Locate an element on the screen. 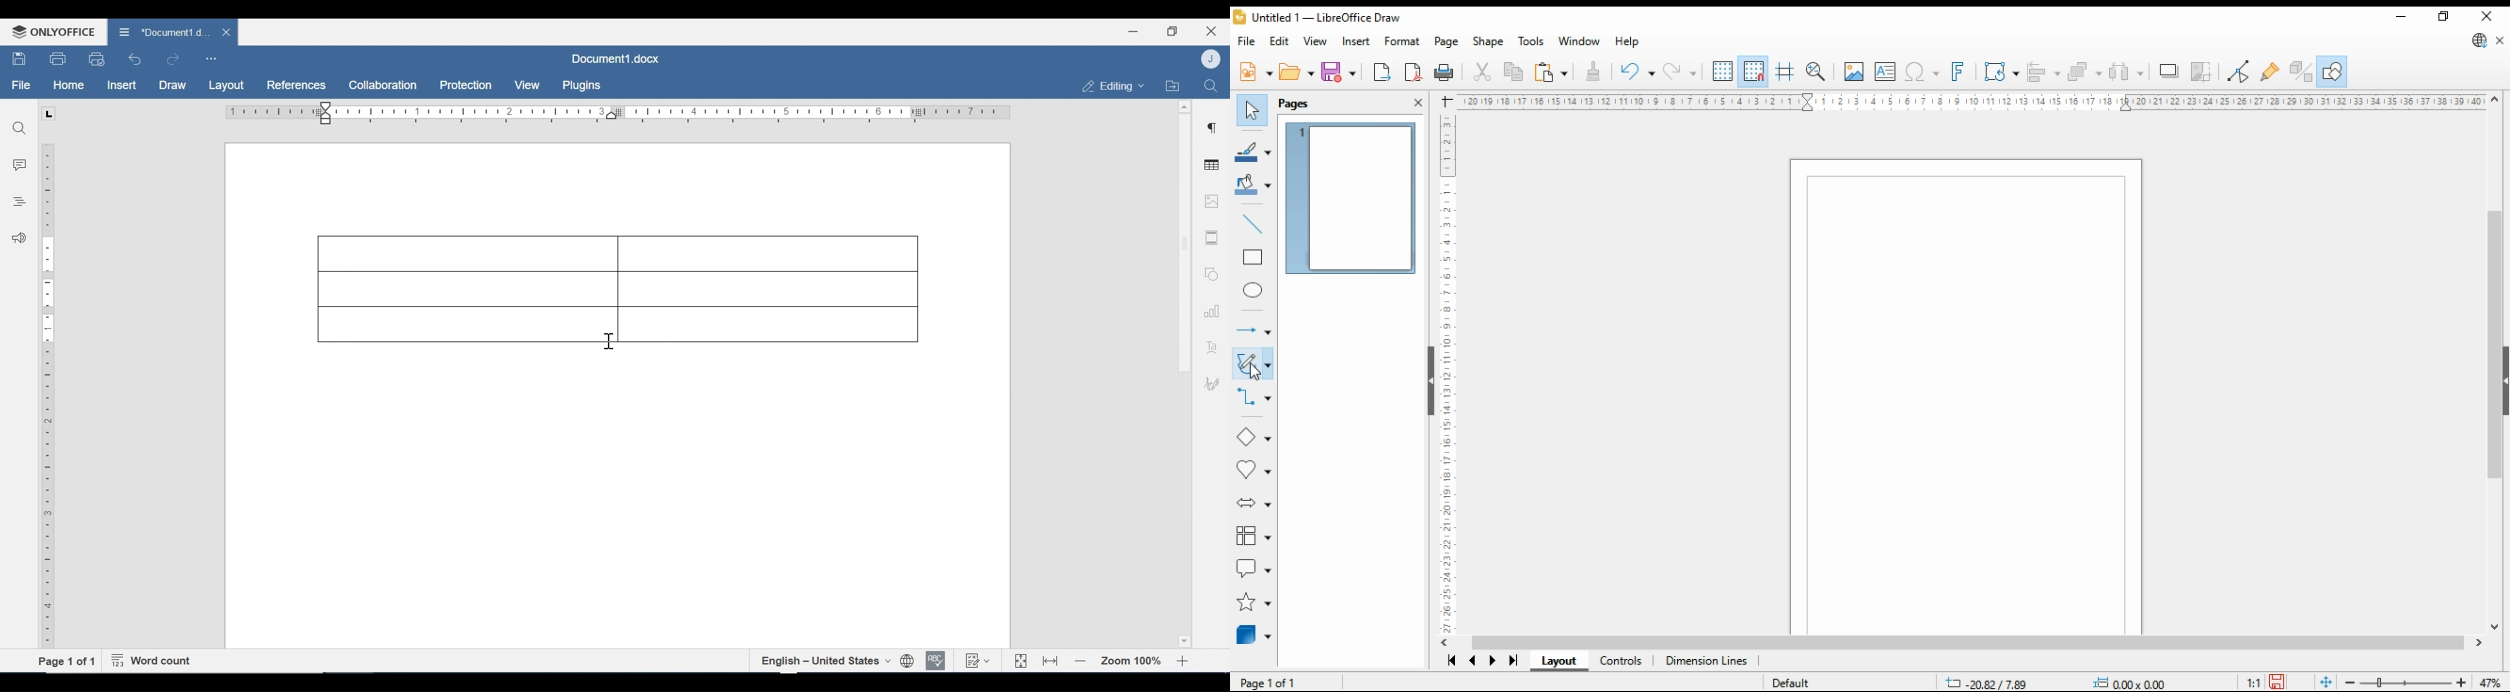 This screenshot has height=700, width=2520. Shapes is located at coordinates (1210, 272).